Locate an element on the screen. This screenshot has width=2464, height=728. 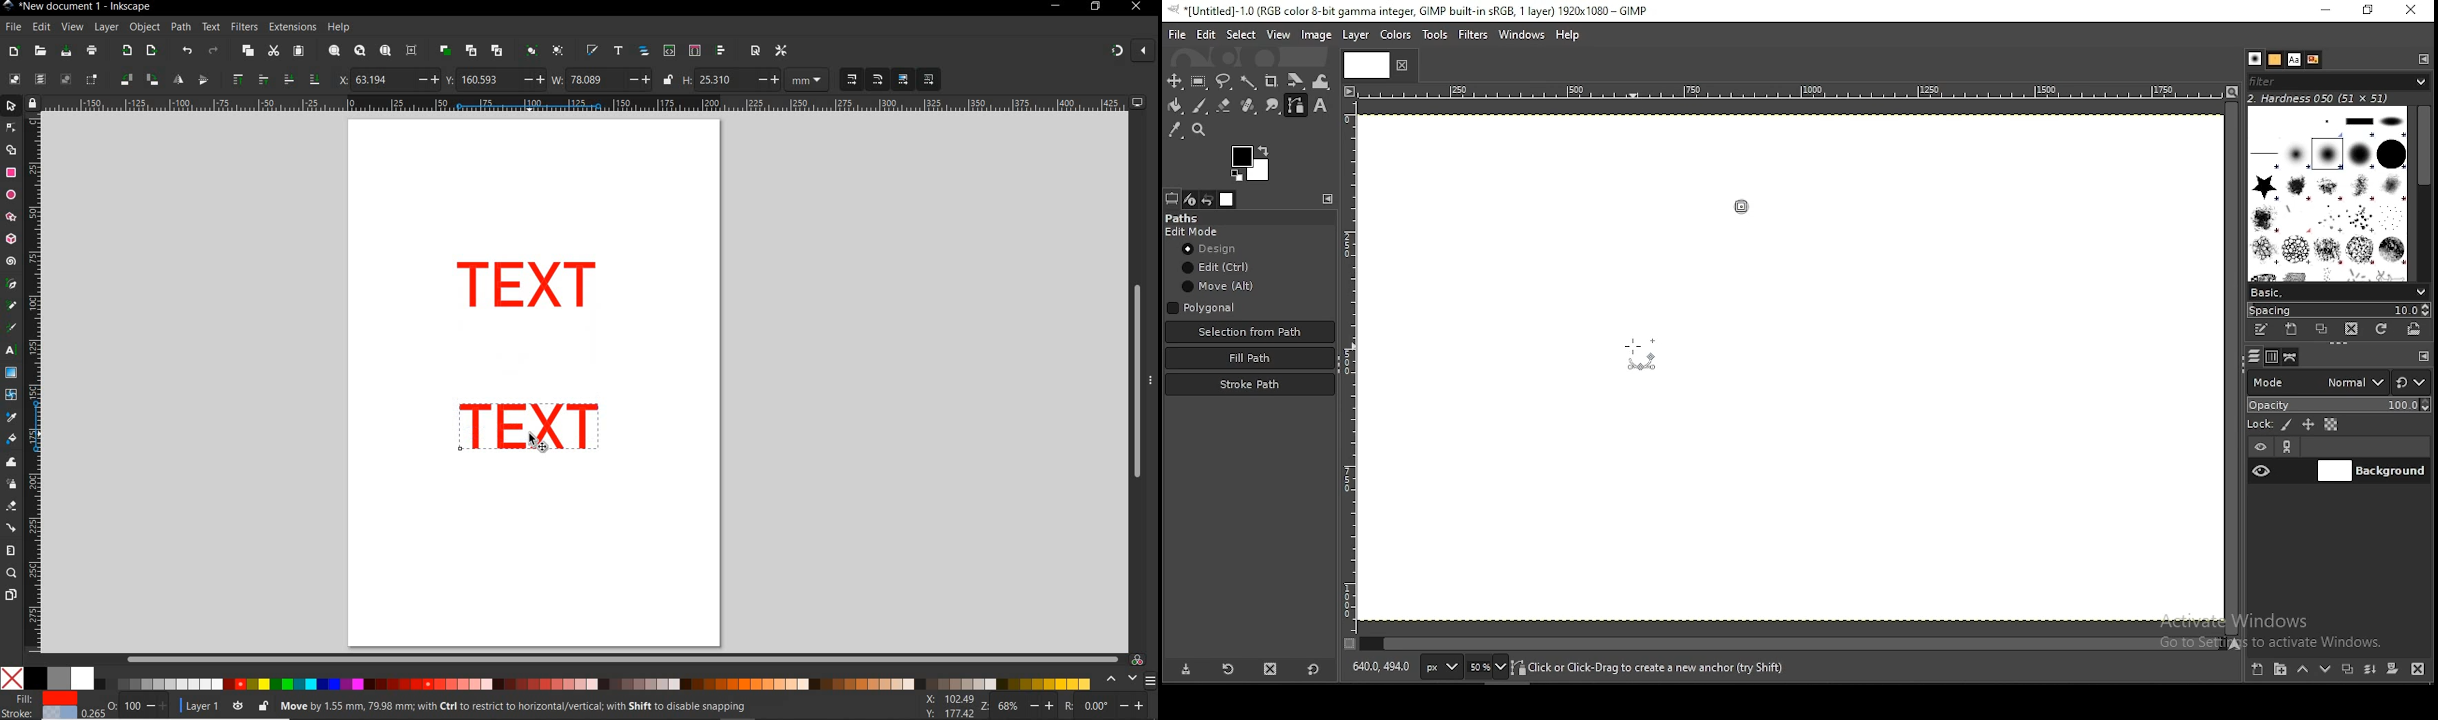
open align and distribute is located at coordinates (722, 51).